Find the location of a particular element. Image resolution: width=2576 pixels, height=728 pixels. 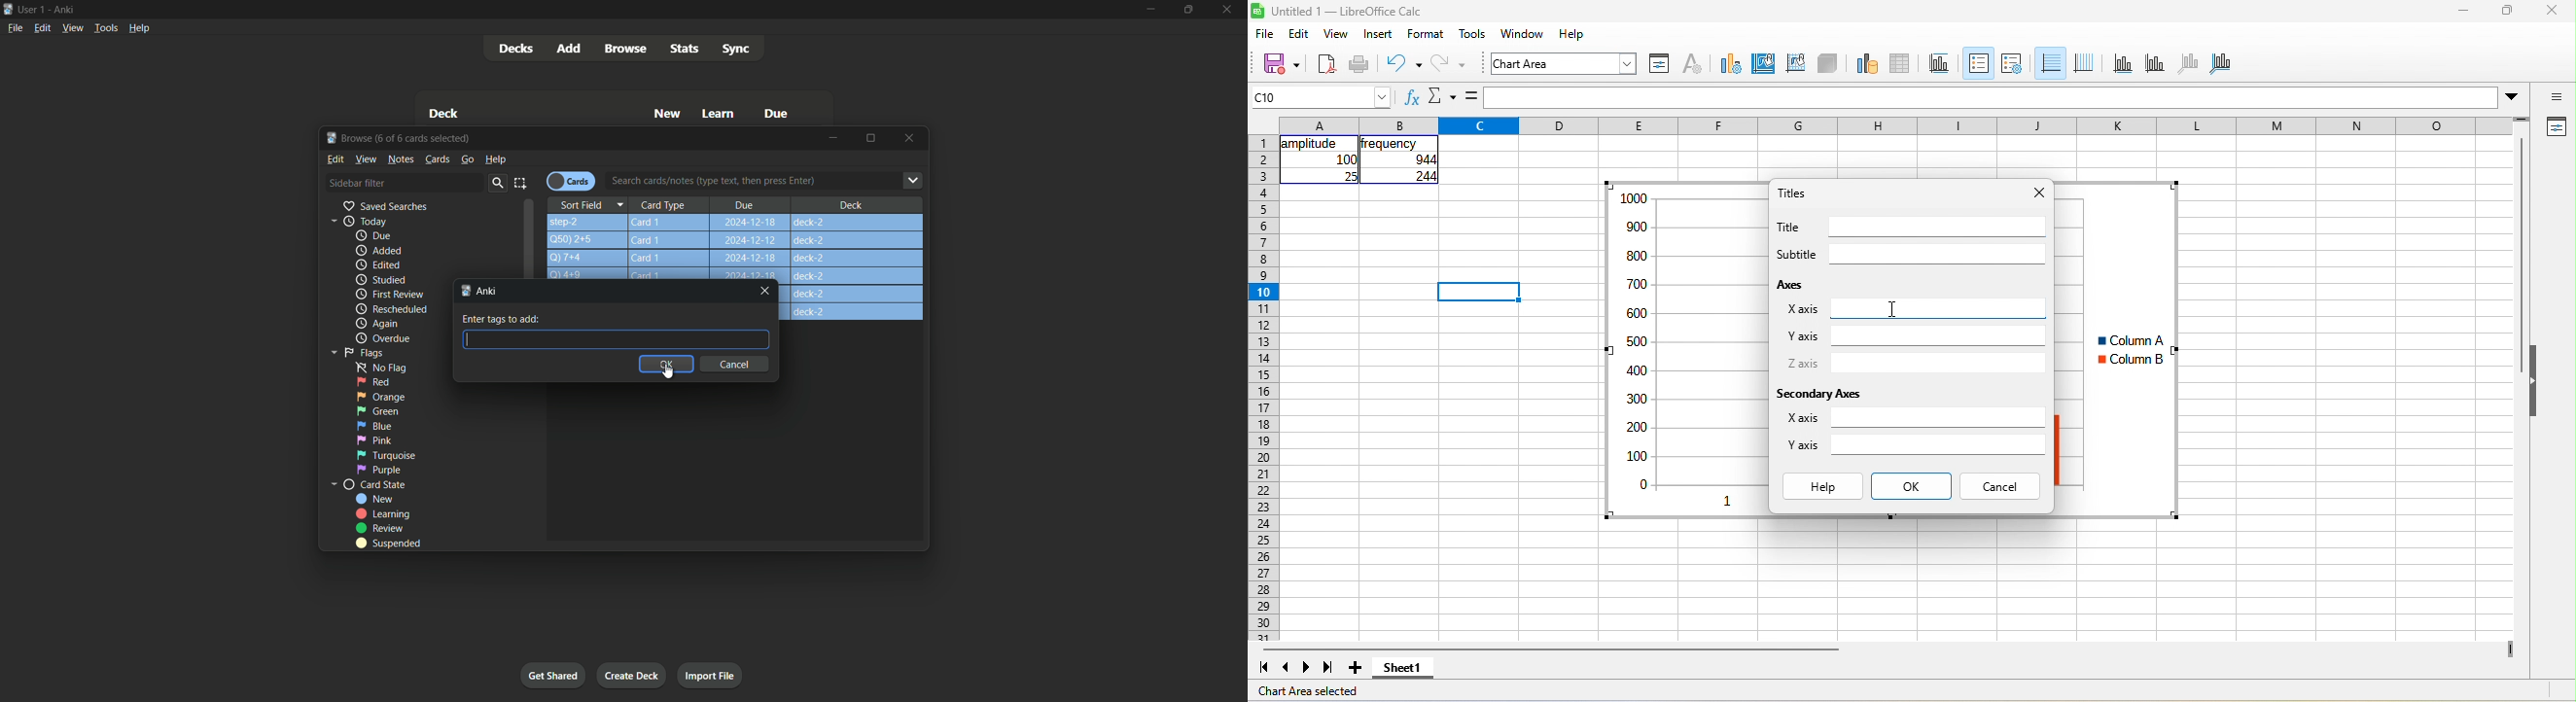

Input for secondary x axis is located at coordinates (1938, 417).